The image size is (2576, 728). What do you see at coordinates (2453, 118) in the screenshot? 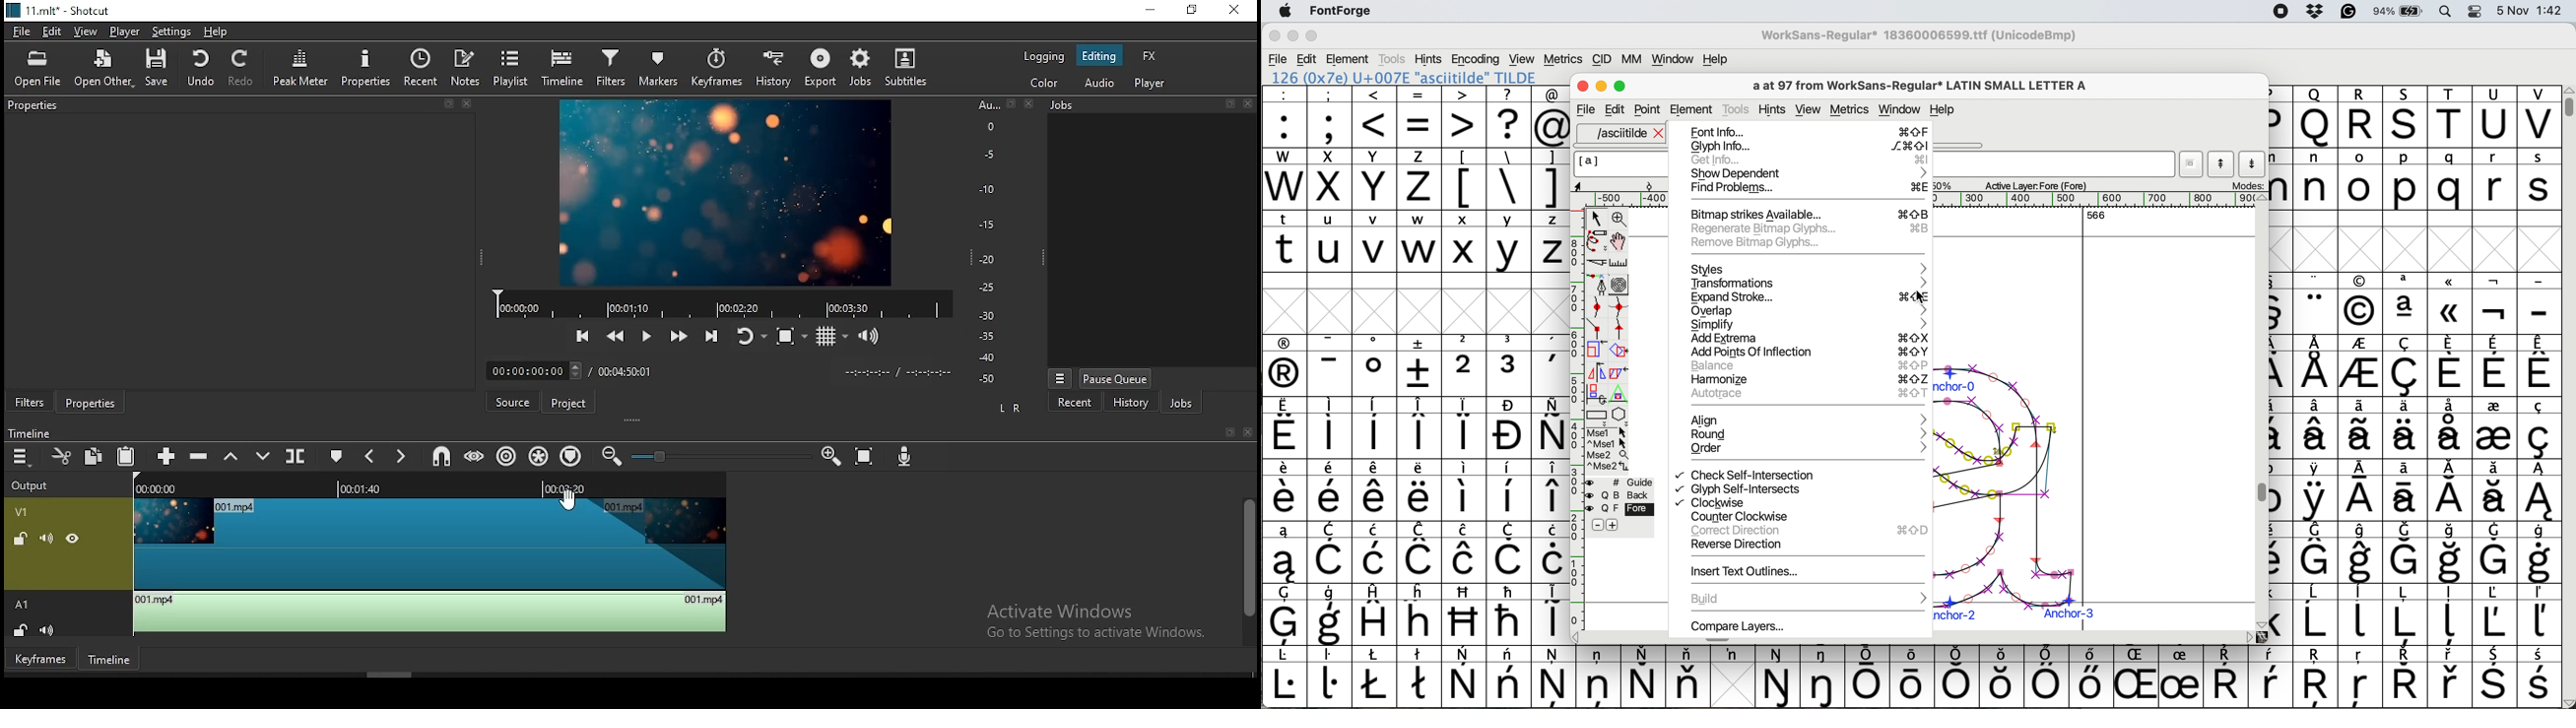
I see `T` at bounding box center [2453, 118].